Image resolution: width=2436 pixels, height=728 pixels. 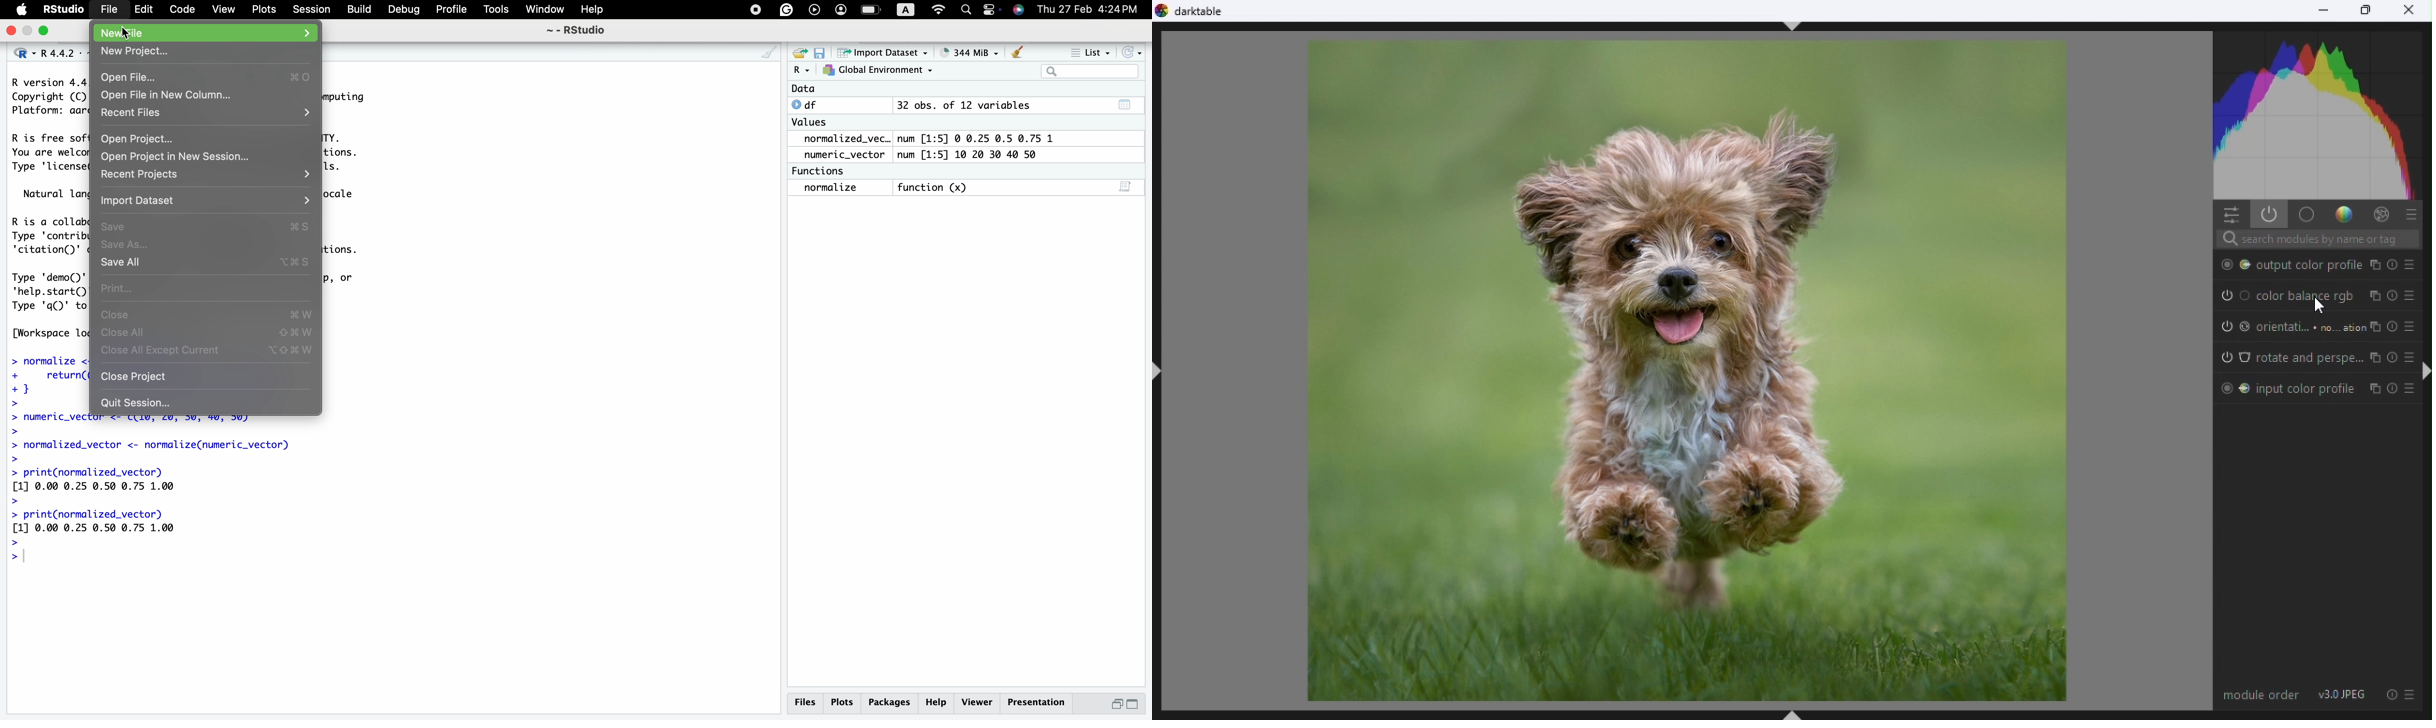 I want to click on Module order, so click(x=2264, y=695).